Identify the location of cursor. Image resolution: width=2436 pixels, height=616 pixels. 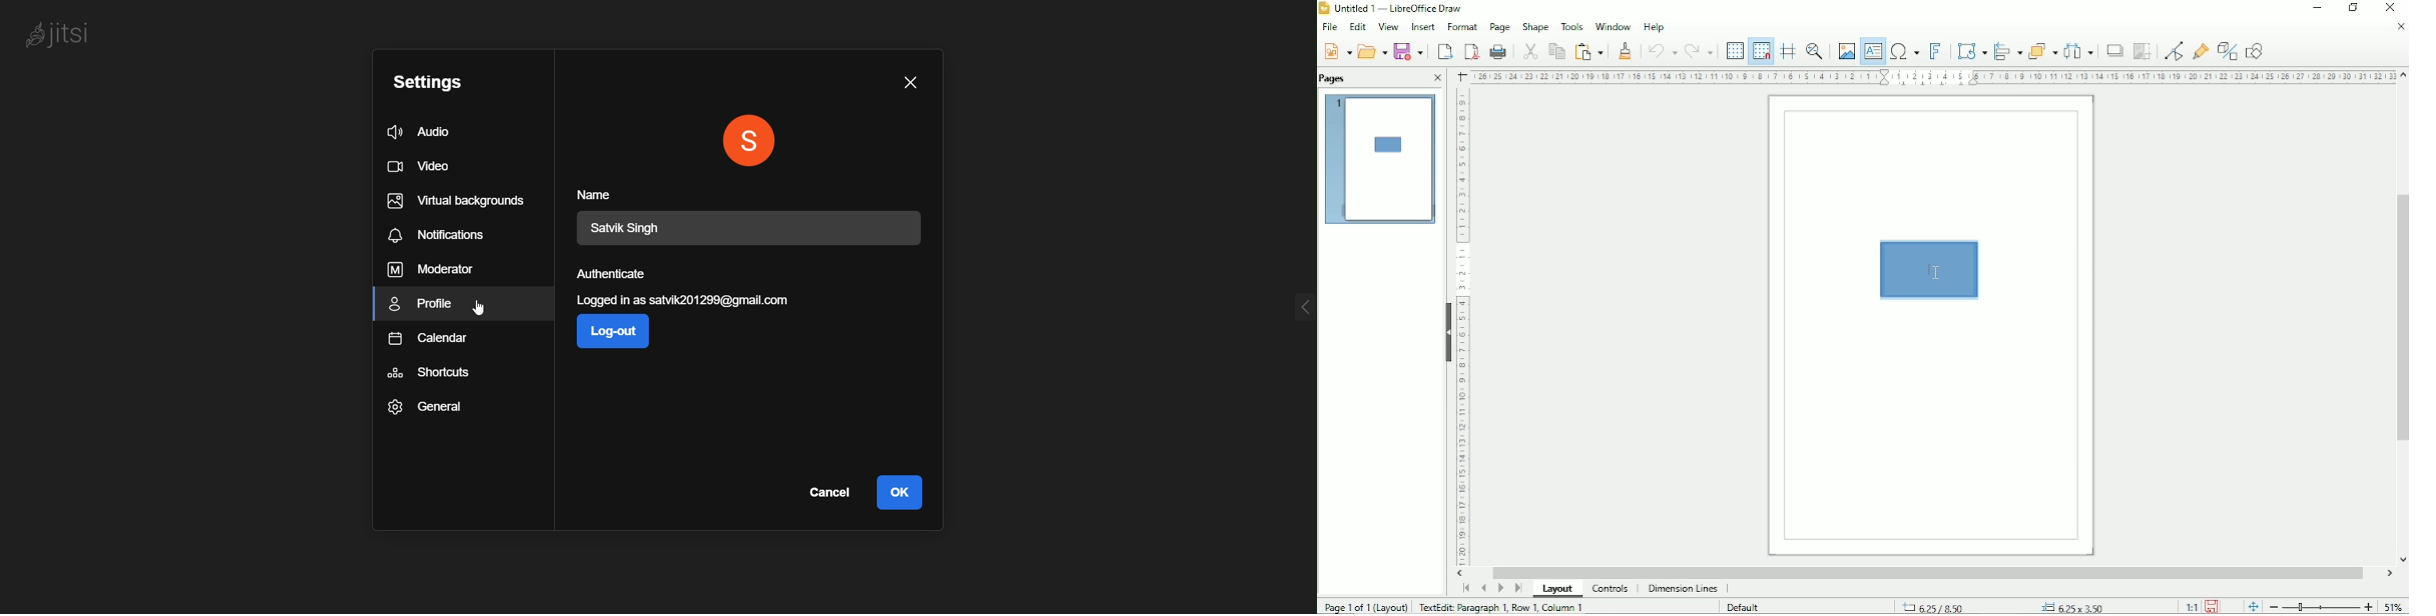
(482, 309).